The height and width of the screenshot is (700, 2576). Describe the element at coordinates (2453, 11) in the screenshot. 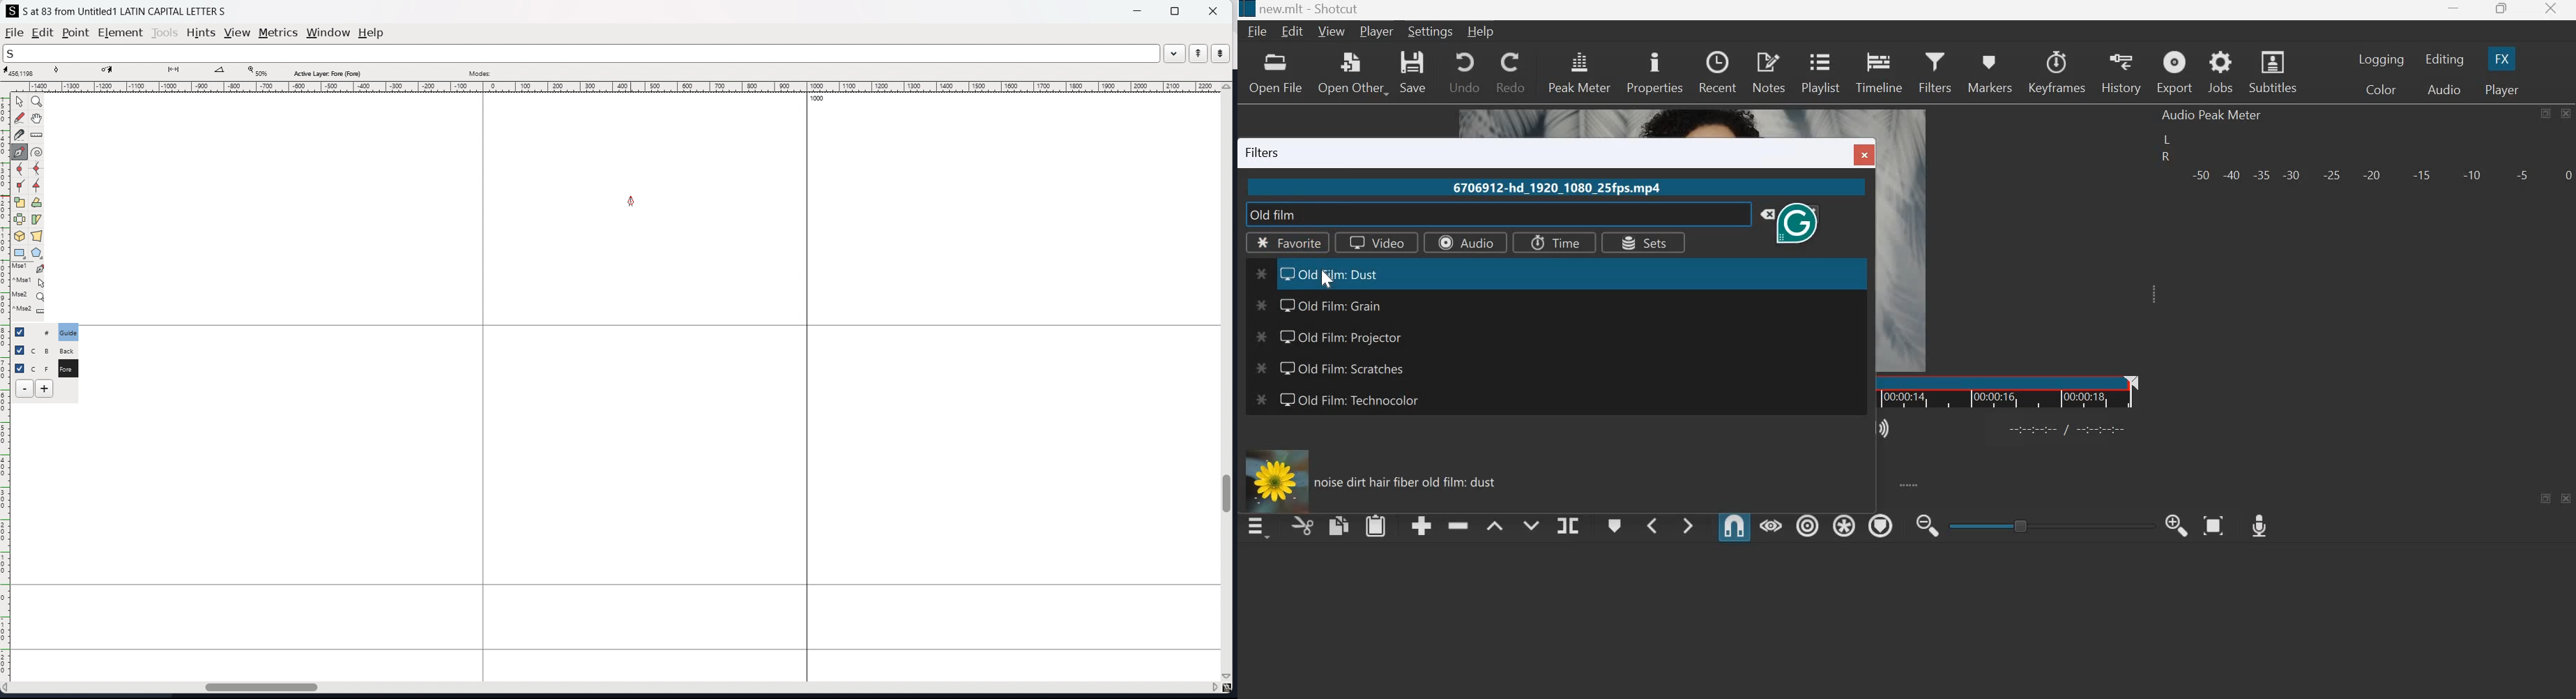

I see `minimize` at that location.